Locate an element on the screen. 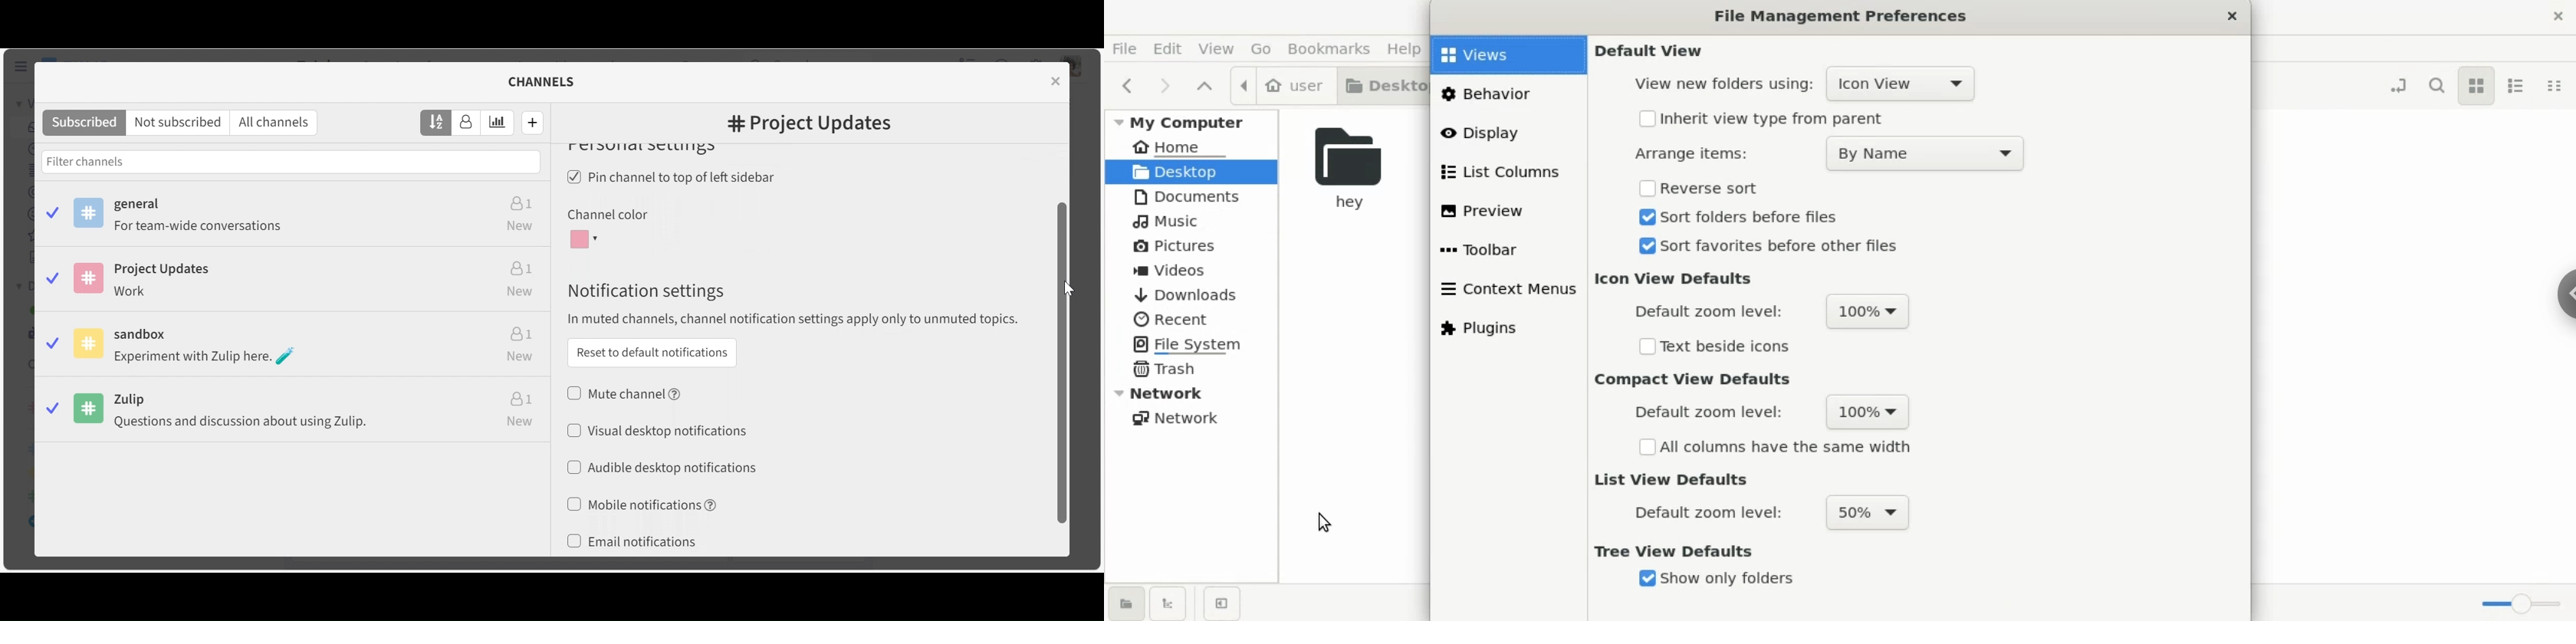  Sort by estimated weekly traffic is located at coordinates (498, 123).